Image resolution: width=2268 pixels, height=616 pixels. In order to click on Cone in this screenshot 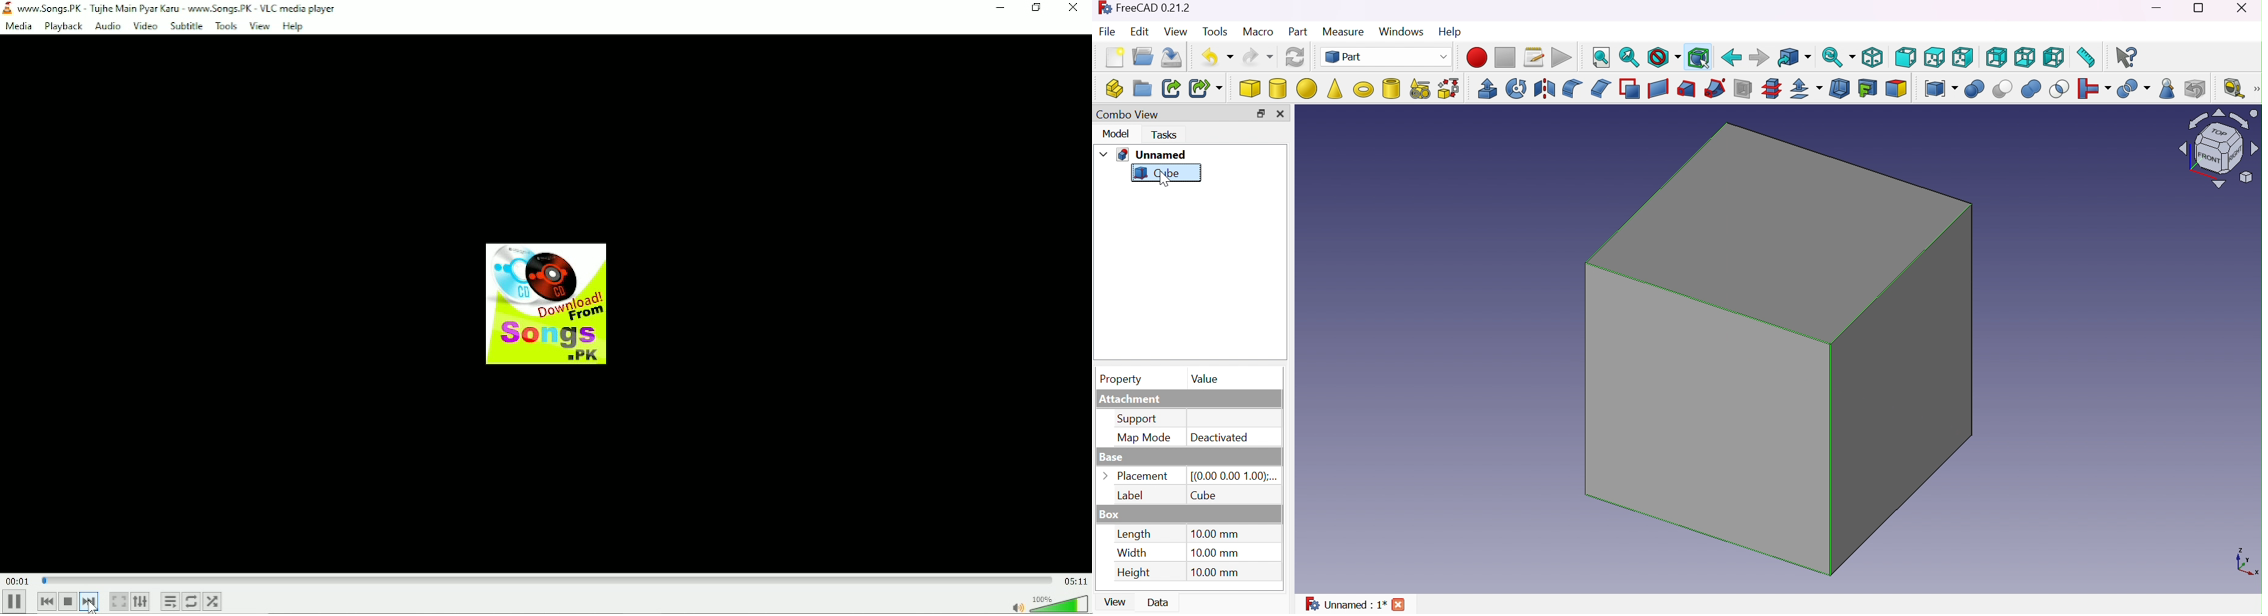, I will do `click(1337, 88)`.